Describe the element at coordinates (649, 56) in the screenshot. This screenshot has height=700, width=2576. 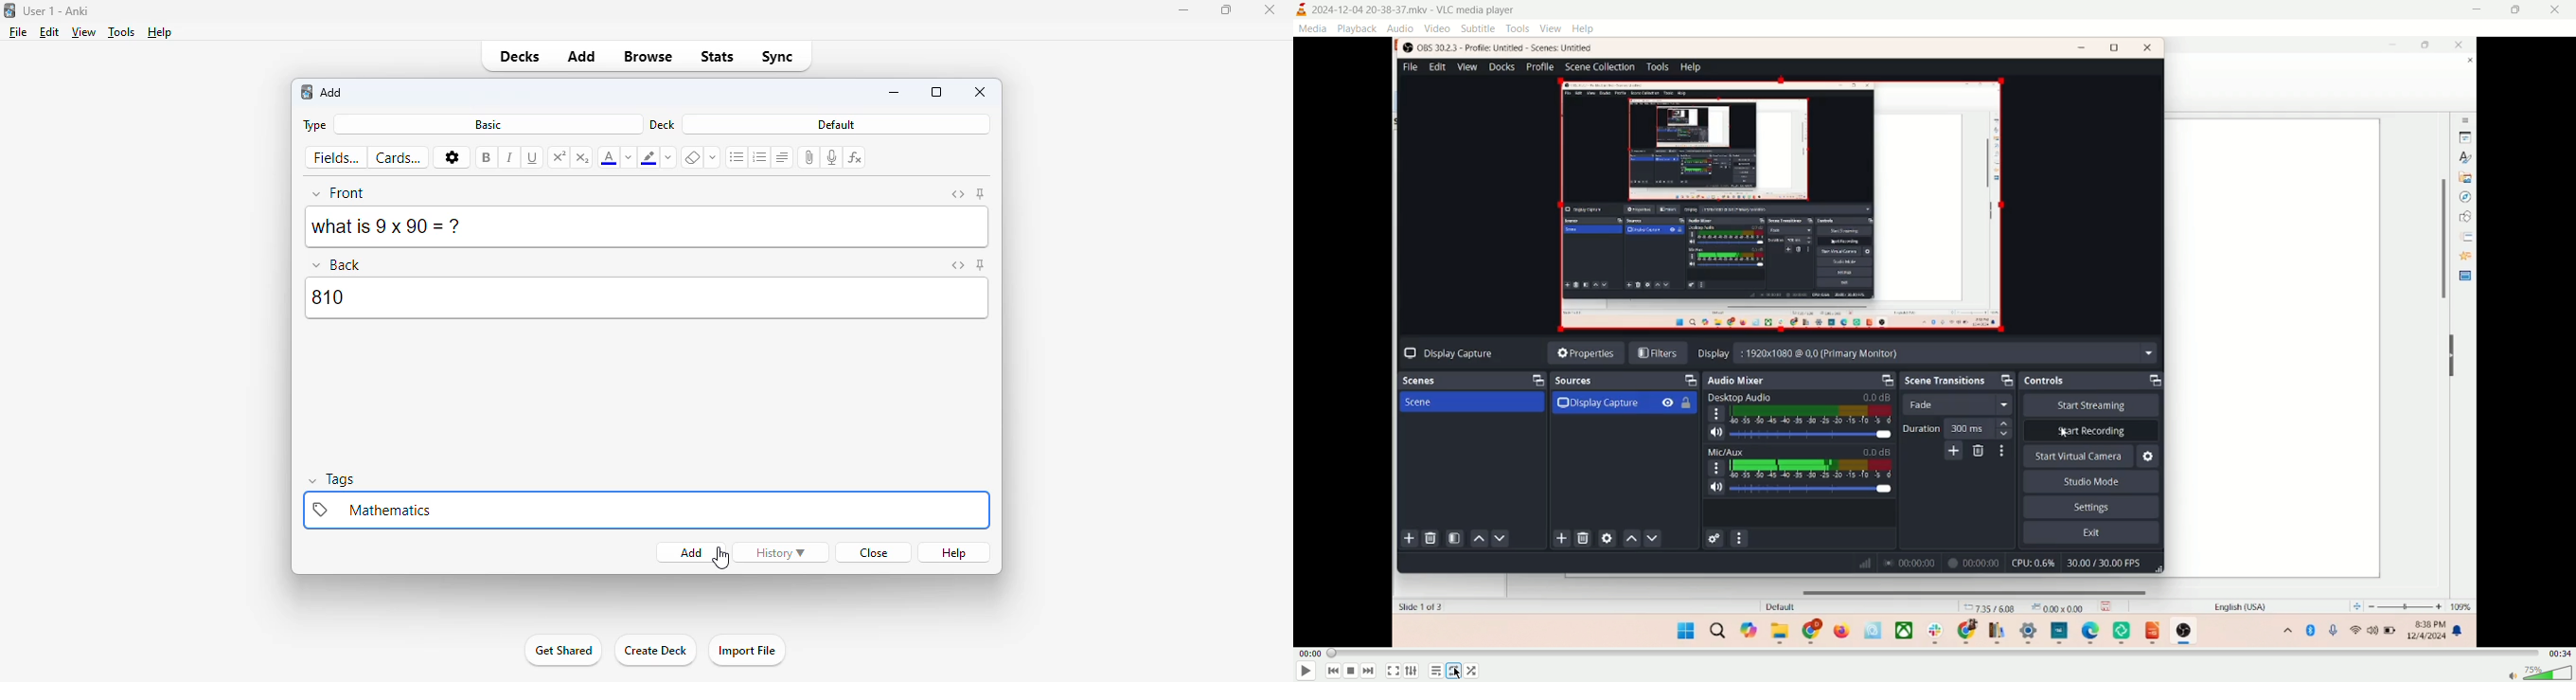
I see `browse` at that location.